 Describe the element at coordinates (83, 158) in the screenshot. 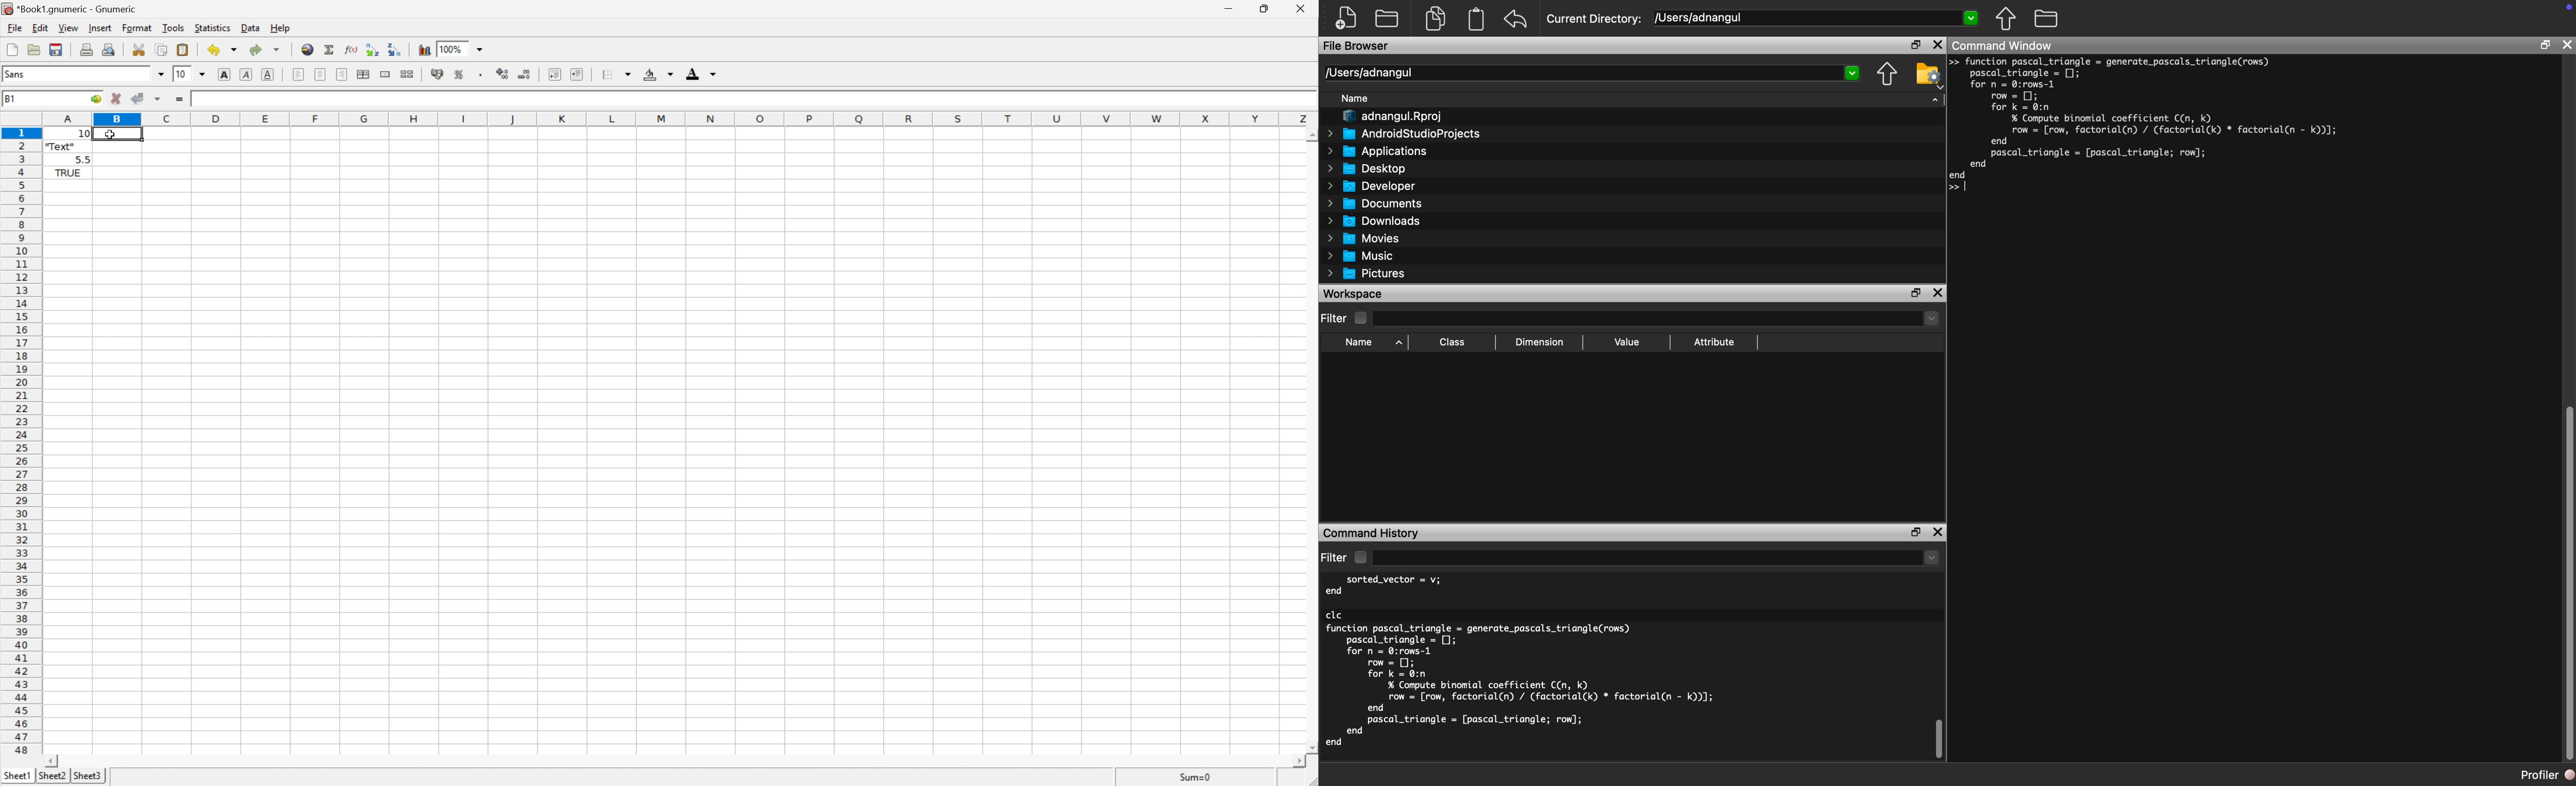

I see `5.5` at that location.